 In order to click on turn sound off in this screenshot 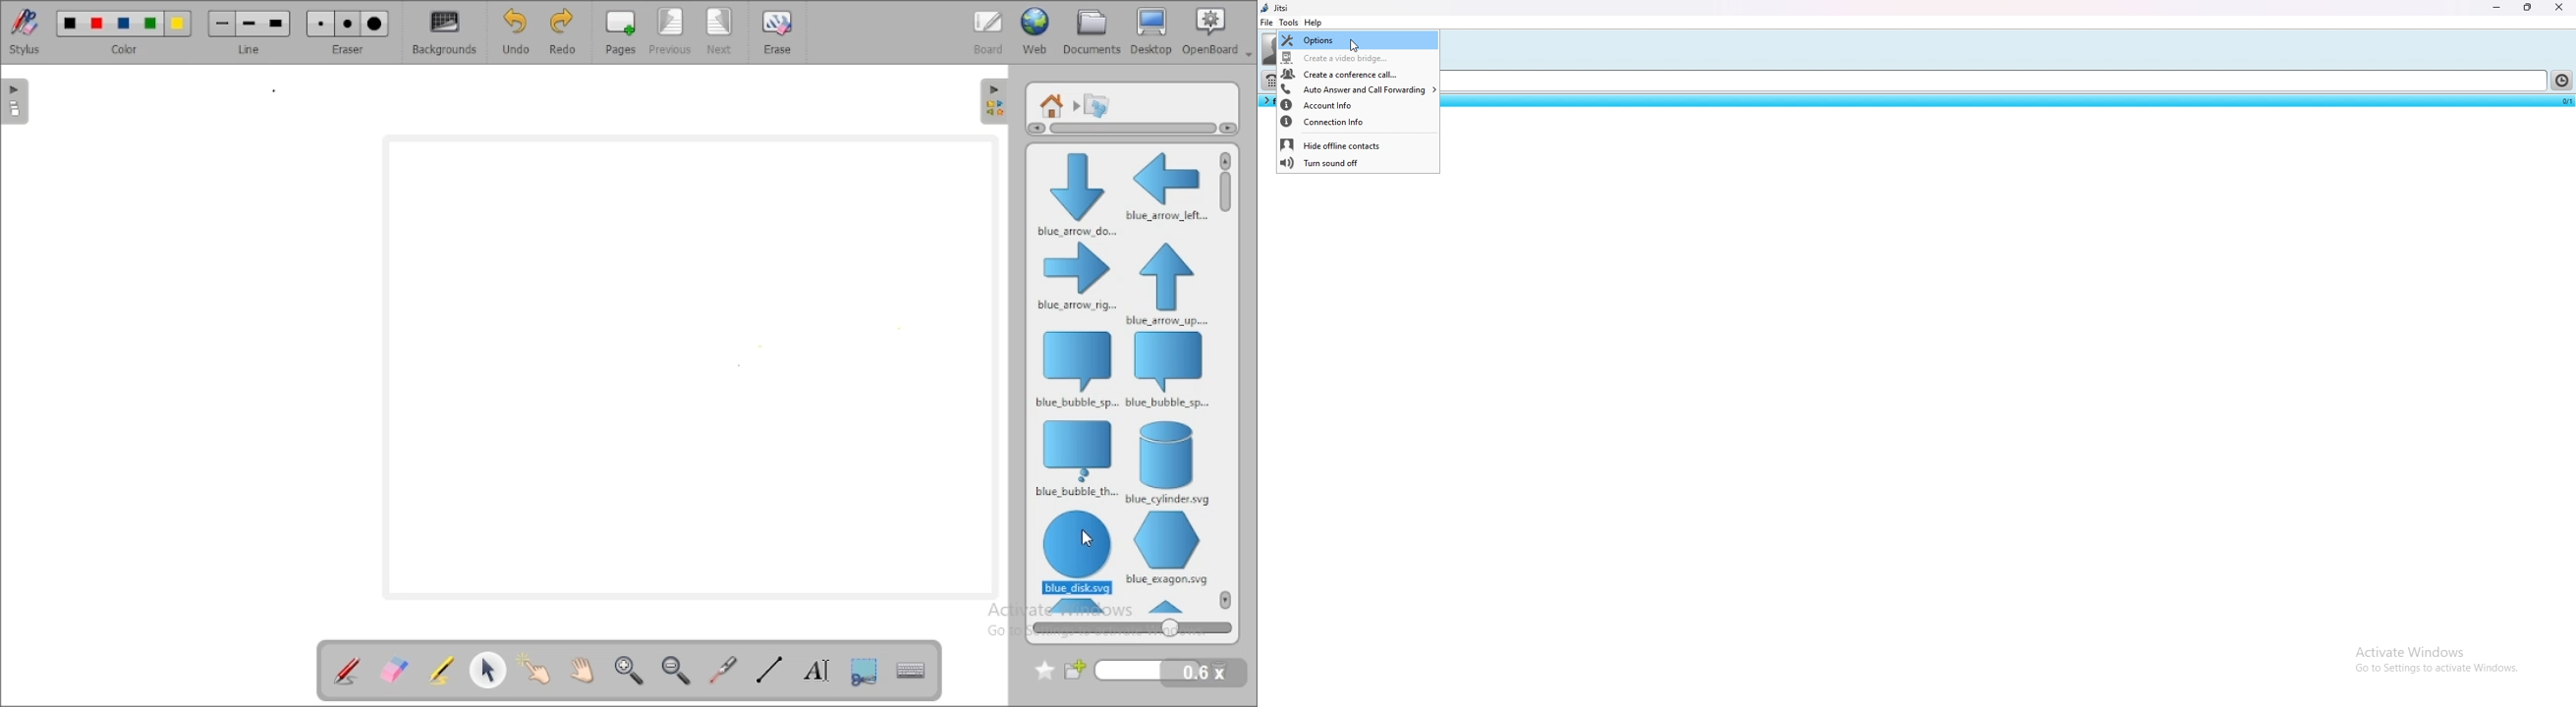, I will do `click(1358, 164)`.